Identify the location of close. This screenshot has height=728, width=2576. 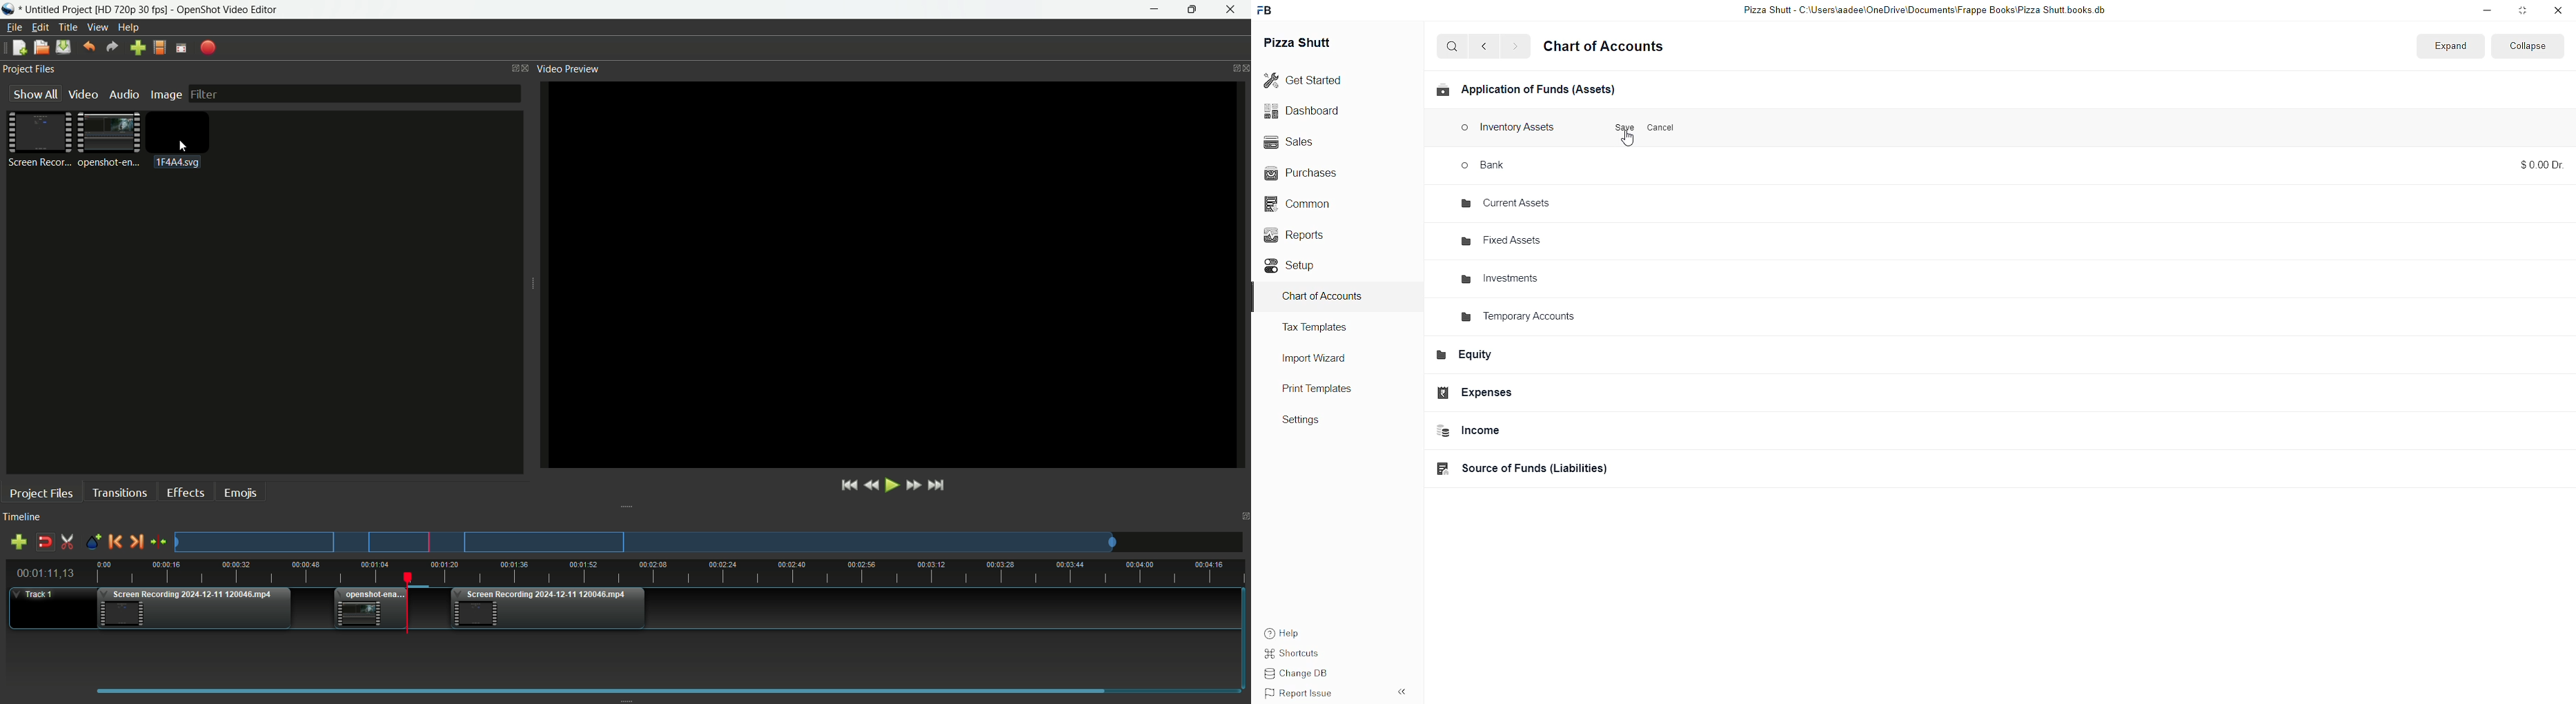
(2557, 13).